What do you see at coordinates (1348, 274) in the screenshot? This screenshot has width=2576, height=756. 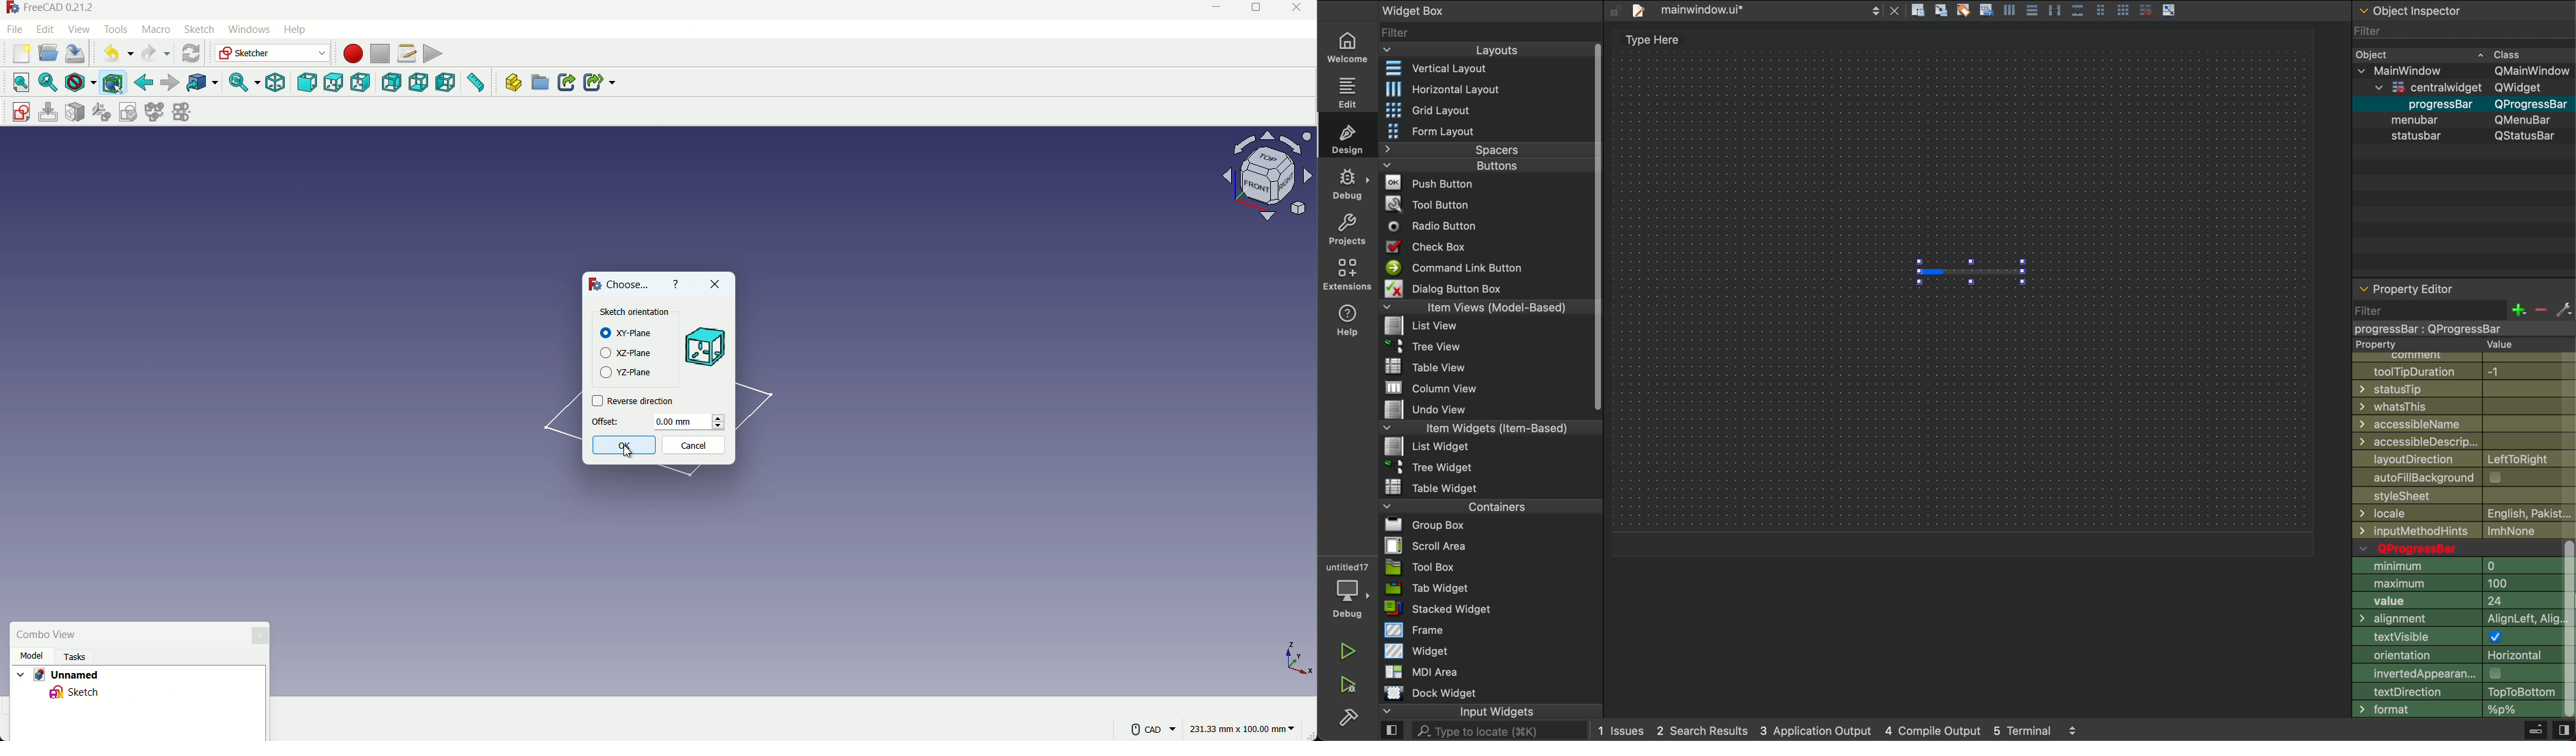 I see `extension` at bounding box center [1348, 274].